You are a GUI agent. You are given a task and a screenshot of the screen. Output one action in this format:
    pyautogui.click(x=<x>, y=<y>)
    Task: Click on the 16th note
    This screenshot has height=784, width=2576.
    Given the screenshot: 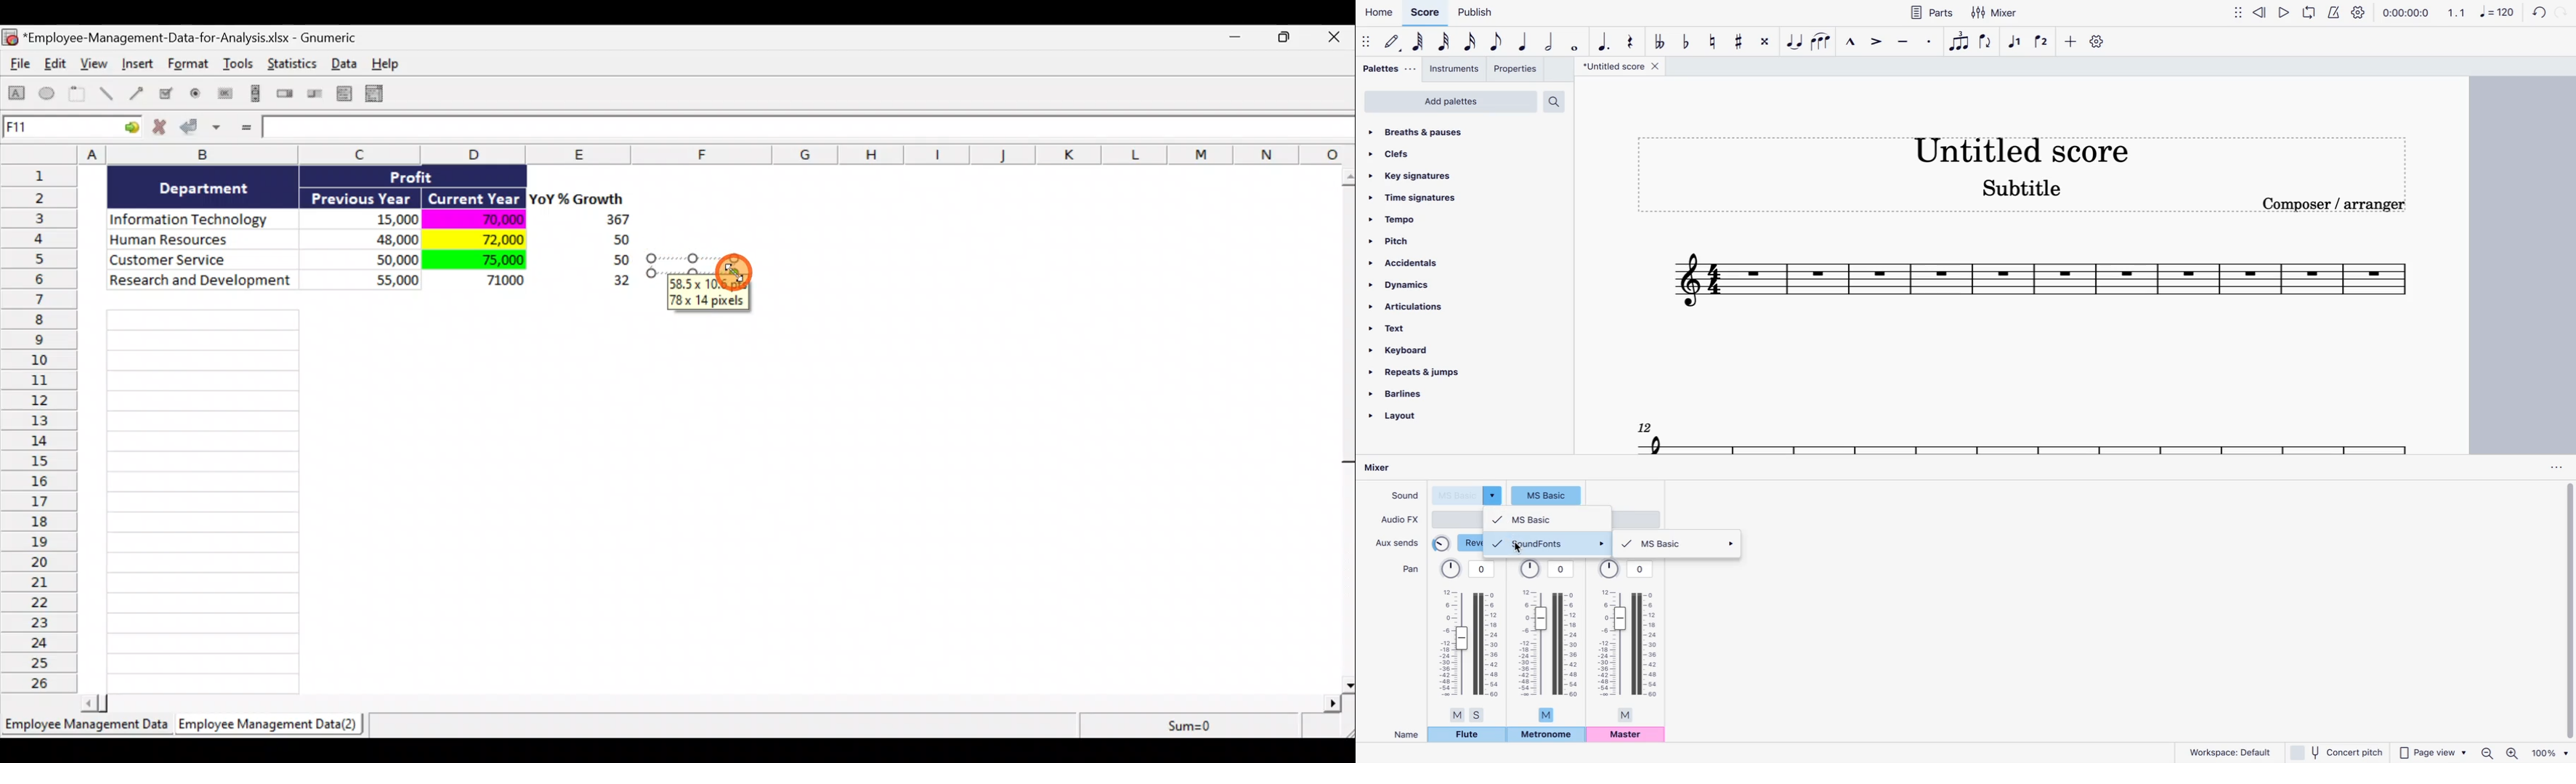 What is the action you would take?
    pyautogui.click(x=1471, y=44)
    